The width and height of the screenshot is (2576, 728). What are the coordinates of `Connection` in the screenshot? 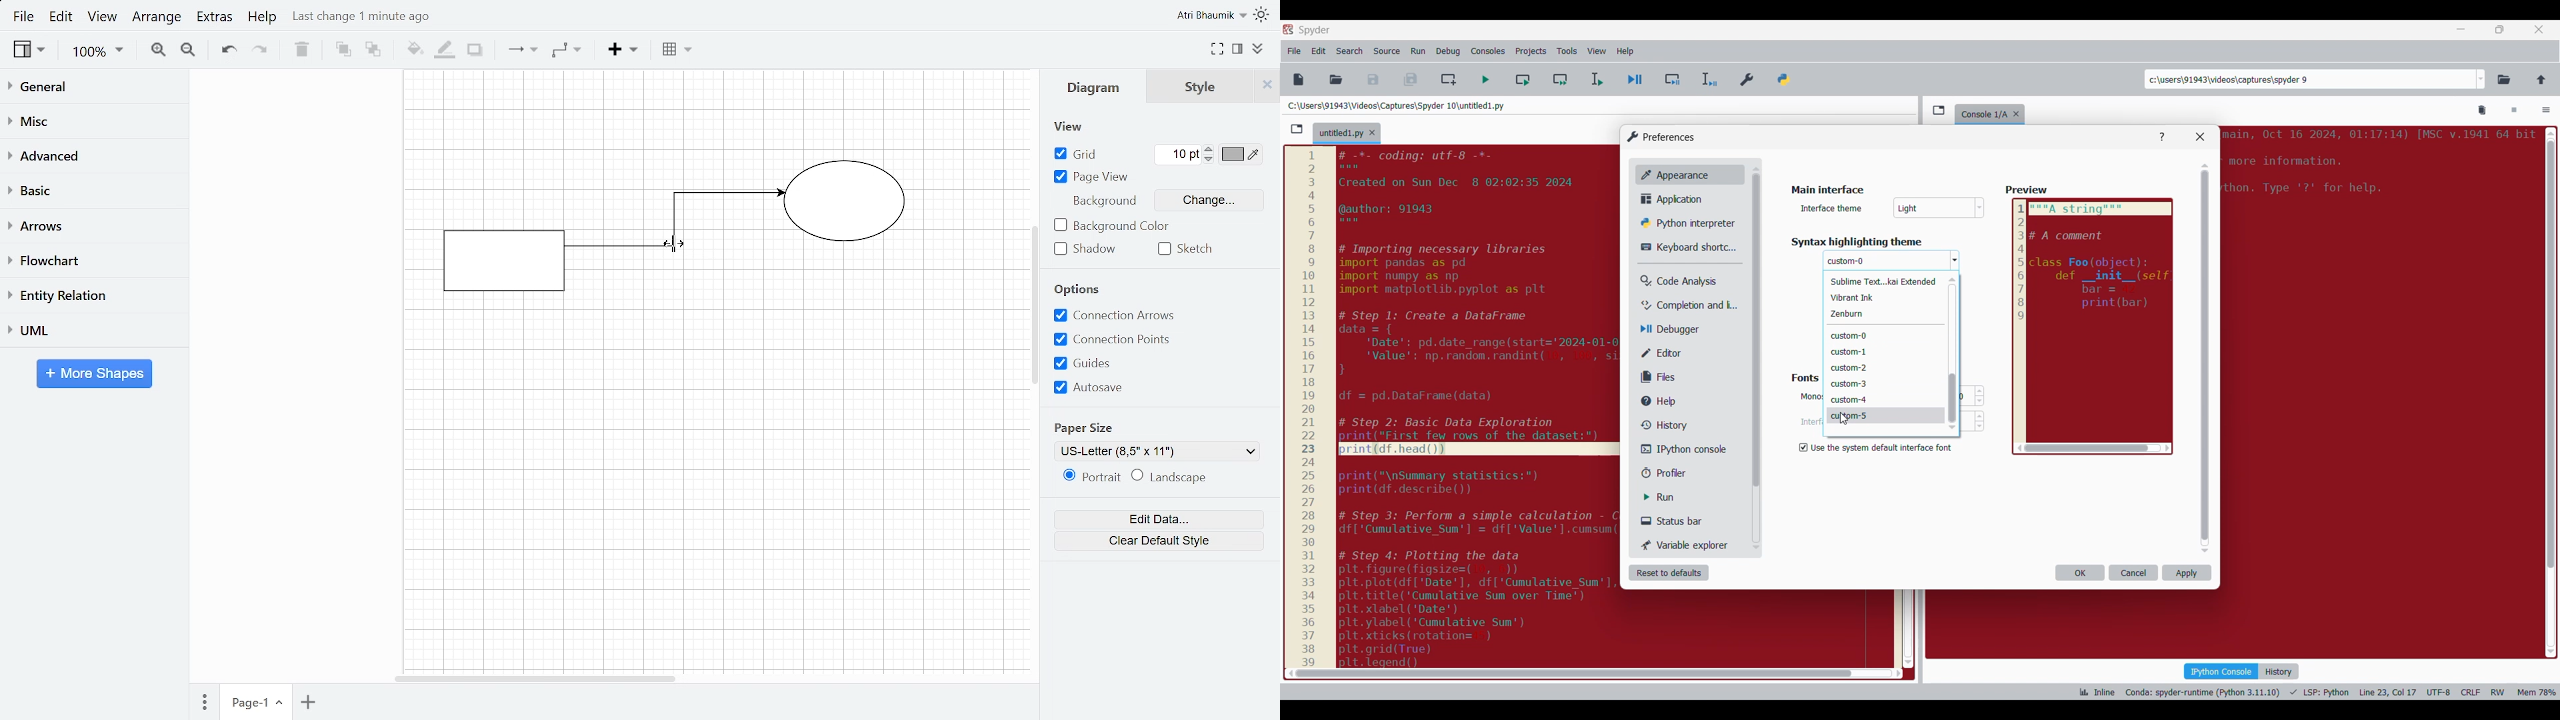 It's located at (523, 50).